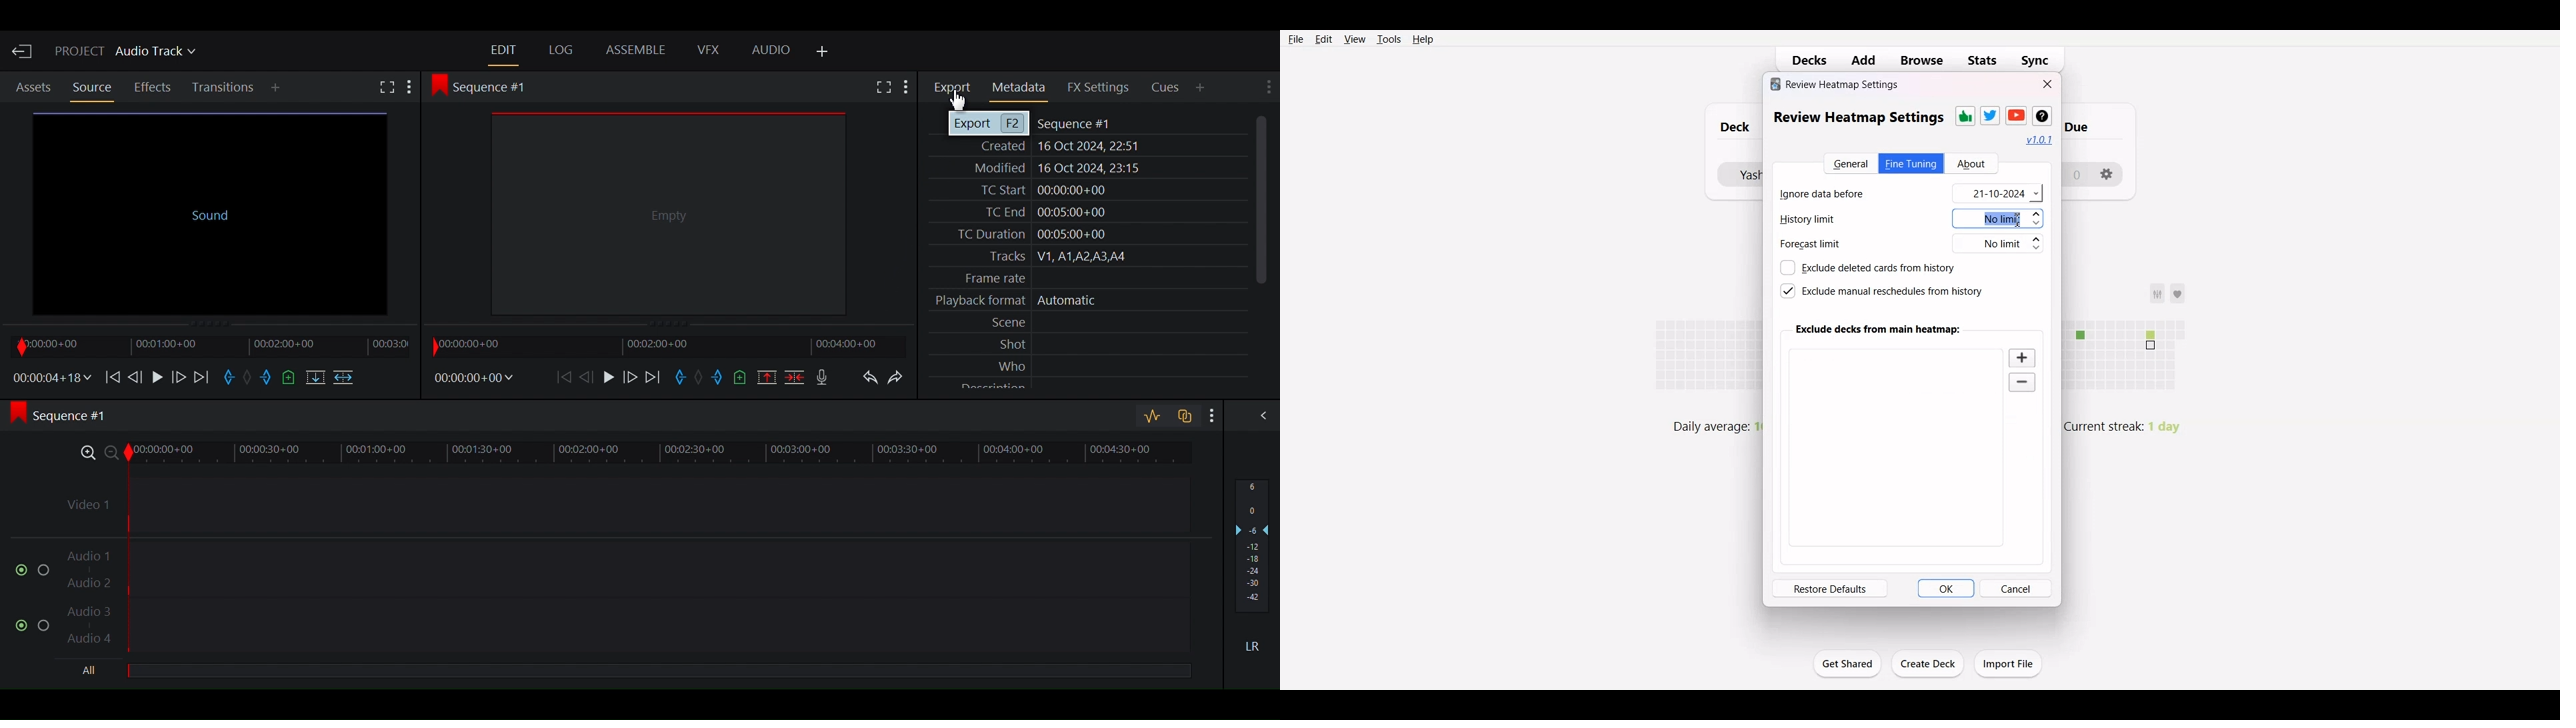 This screenshot has height=728, width=2576. I want to click on Sequence #1, so click(68, 417).